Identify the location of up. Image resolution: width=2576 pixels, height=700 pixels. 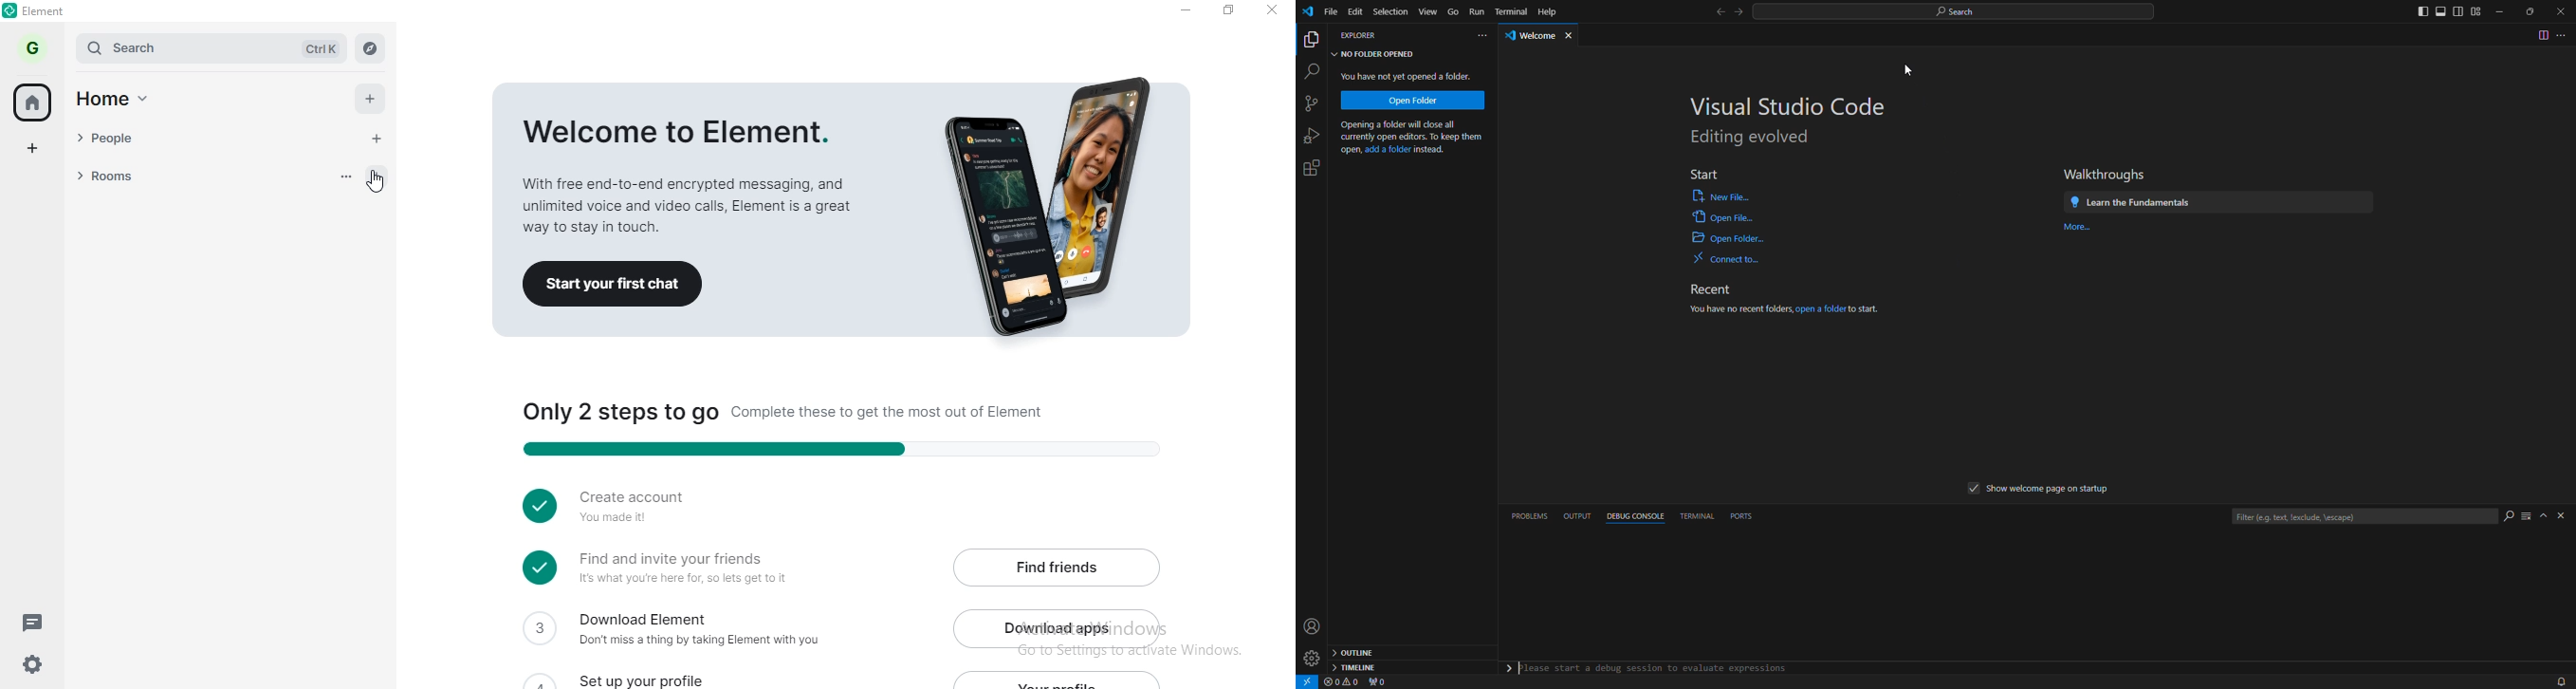
(2542, 514).